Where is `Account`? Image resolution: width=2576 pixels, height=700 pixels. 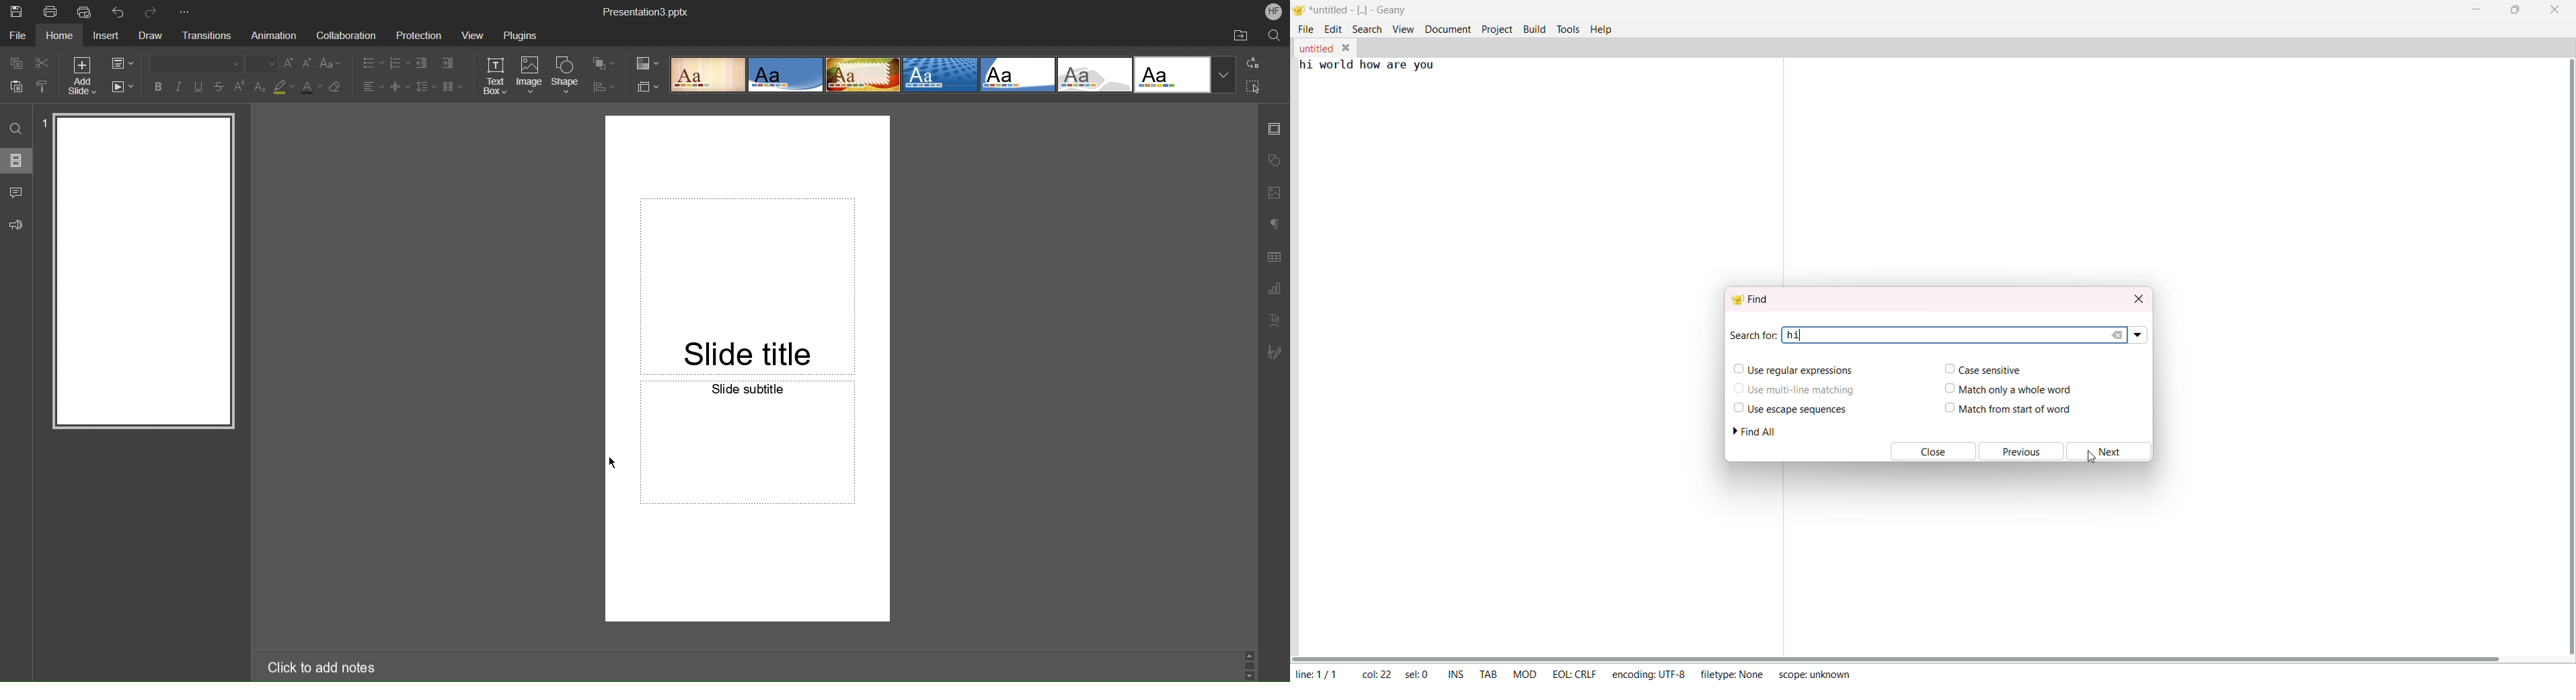 Account is located at coordinates (1274, 11).